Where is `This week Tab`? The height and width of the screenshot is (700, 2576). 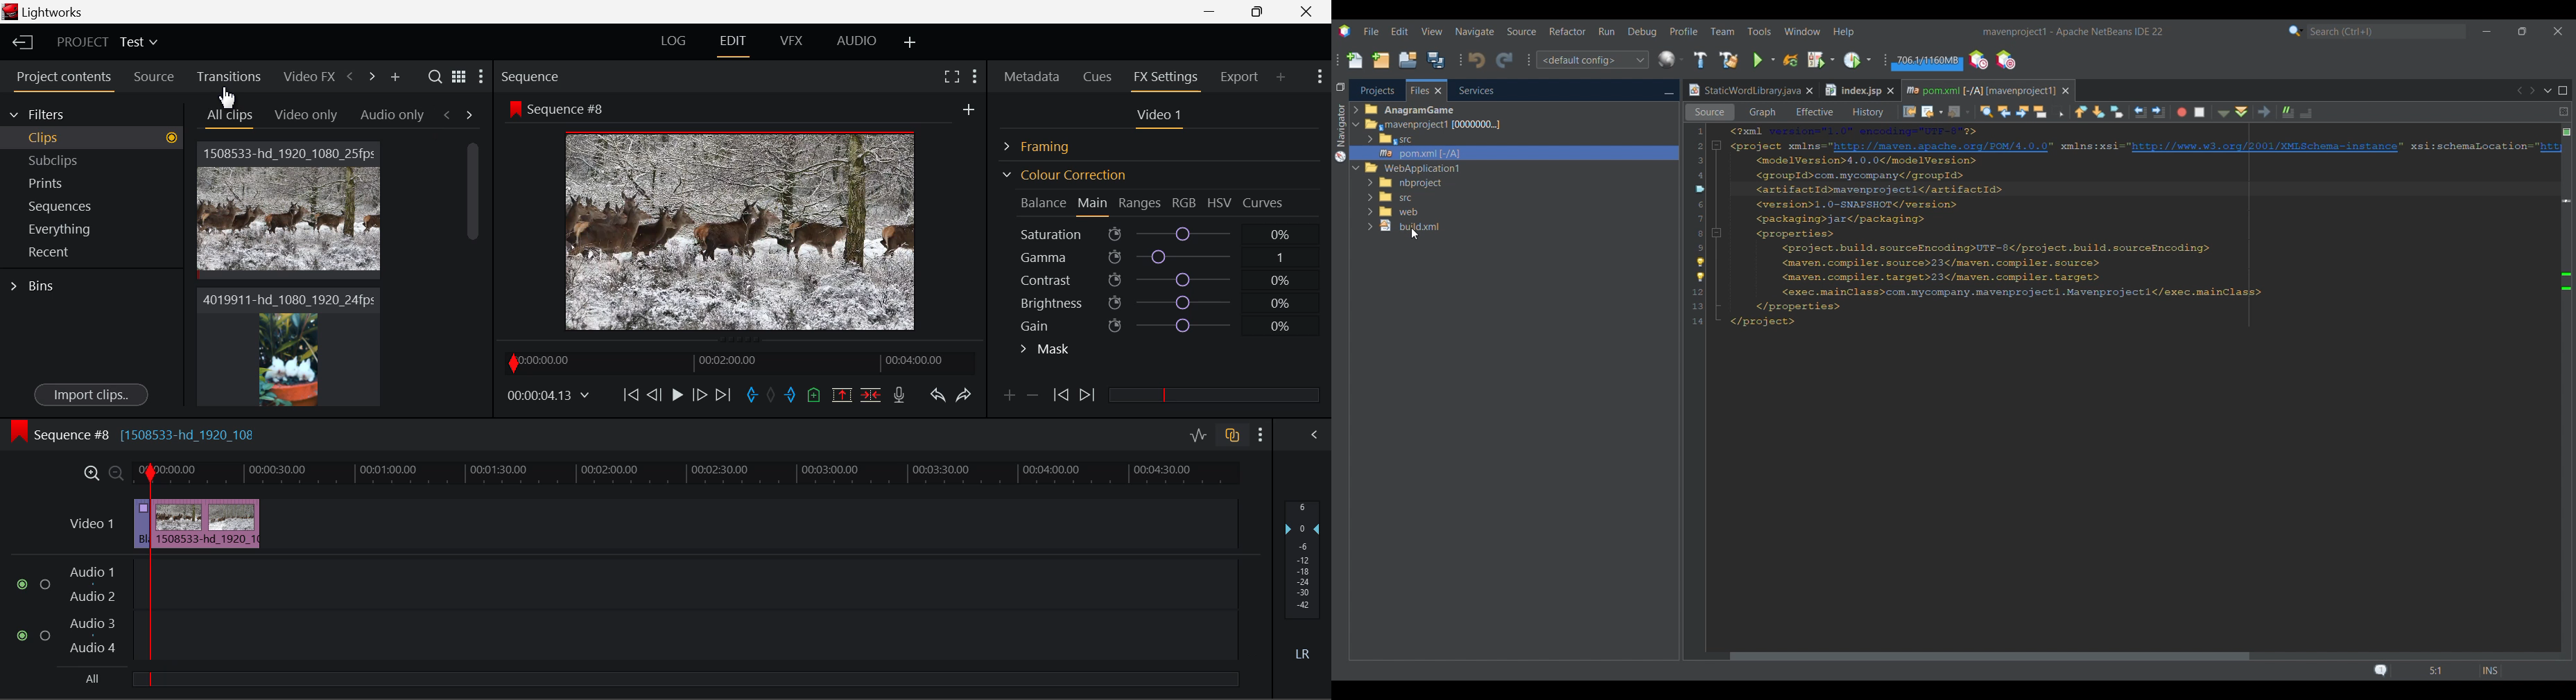 This week Tab is located at coordinates (391, 115).